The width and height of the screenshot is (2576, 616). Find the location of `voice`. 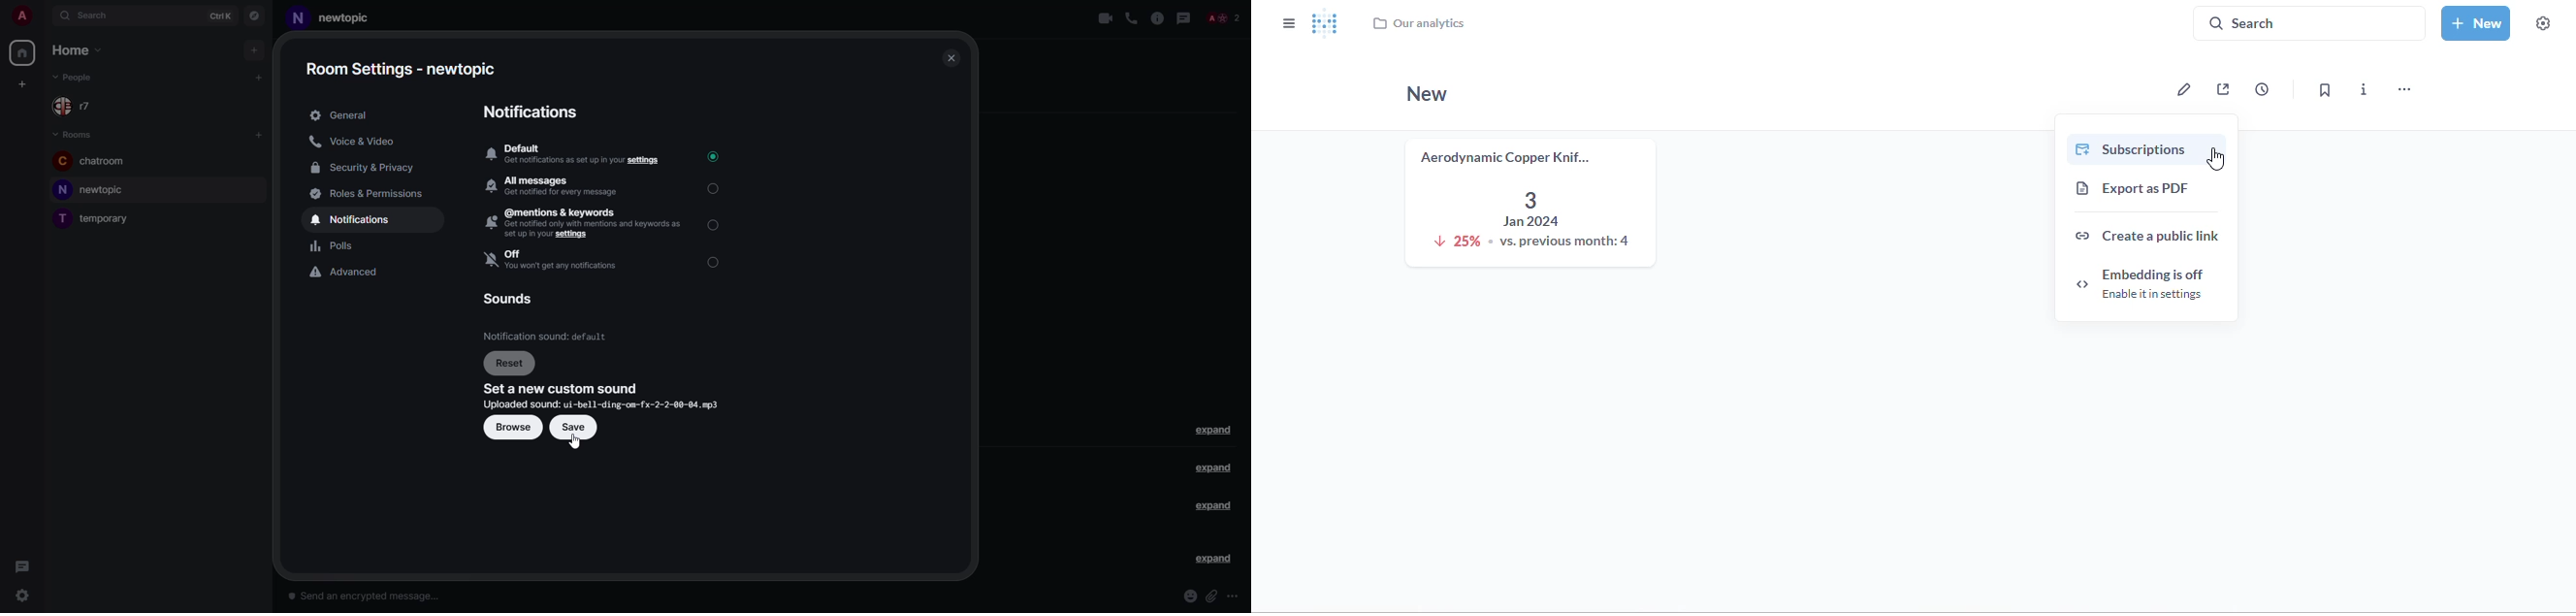

voice is located at coordinates (1132, 20).